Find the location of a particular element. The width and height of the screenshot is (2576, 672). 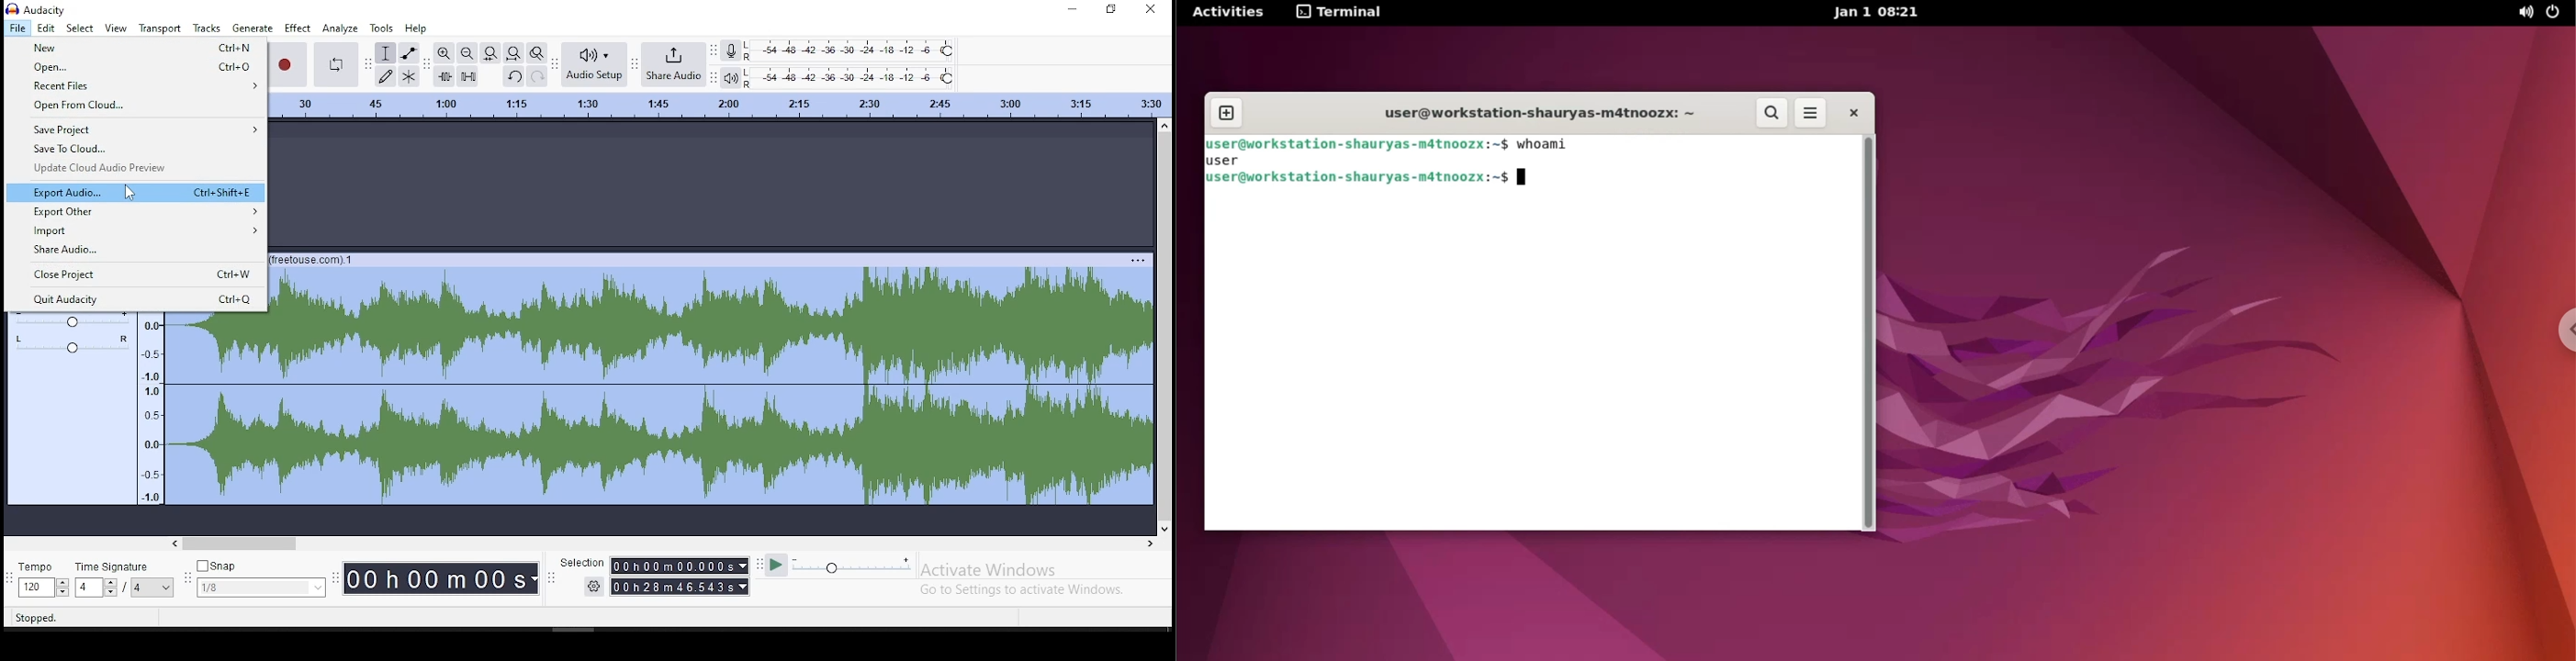

analyze is located at coordinates (339, 28).